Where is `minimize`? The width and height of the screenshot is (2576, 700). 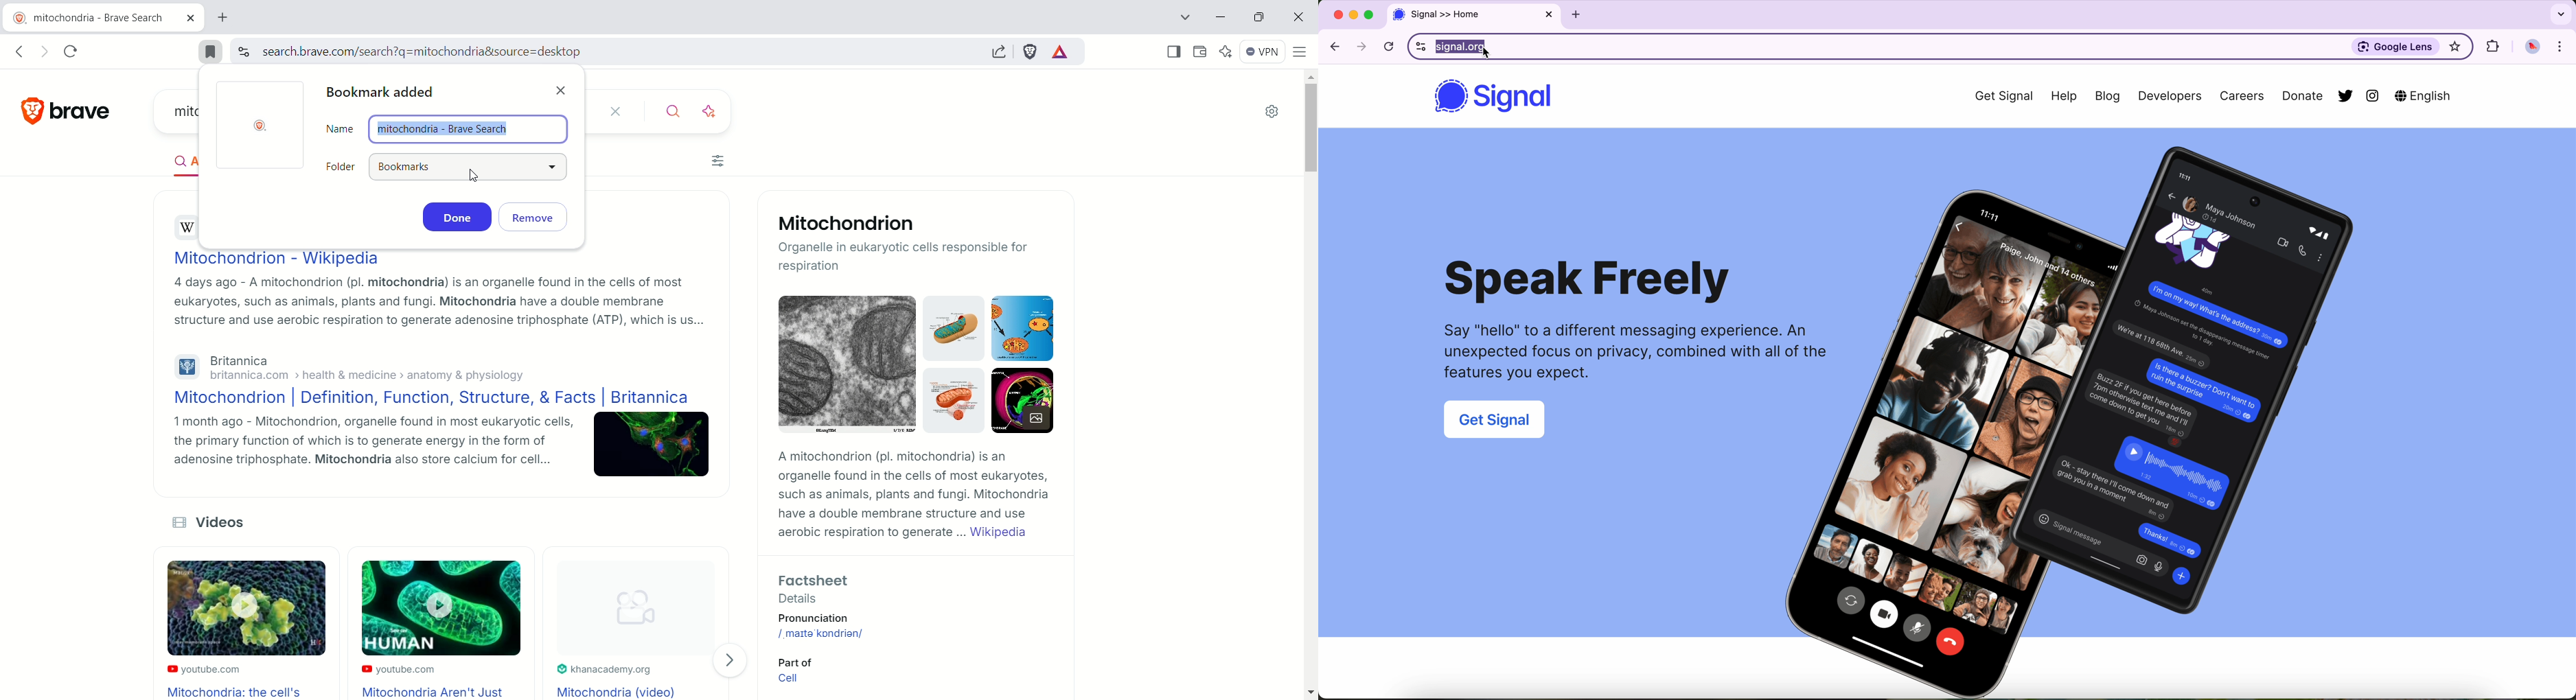 minimize is located at coordinates (1221, 16).